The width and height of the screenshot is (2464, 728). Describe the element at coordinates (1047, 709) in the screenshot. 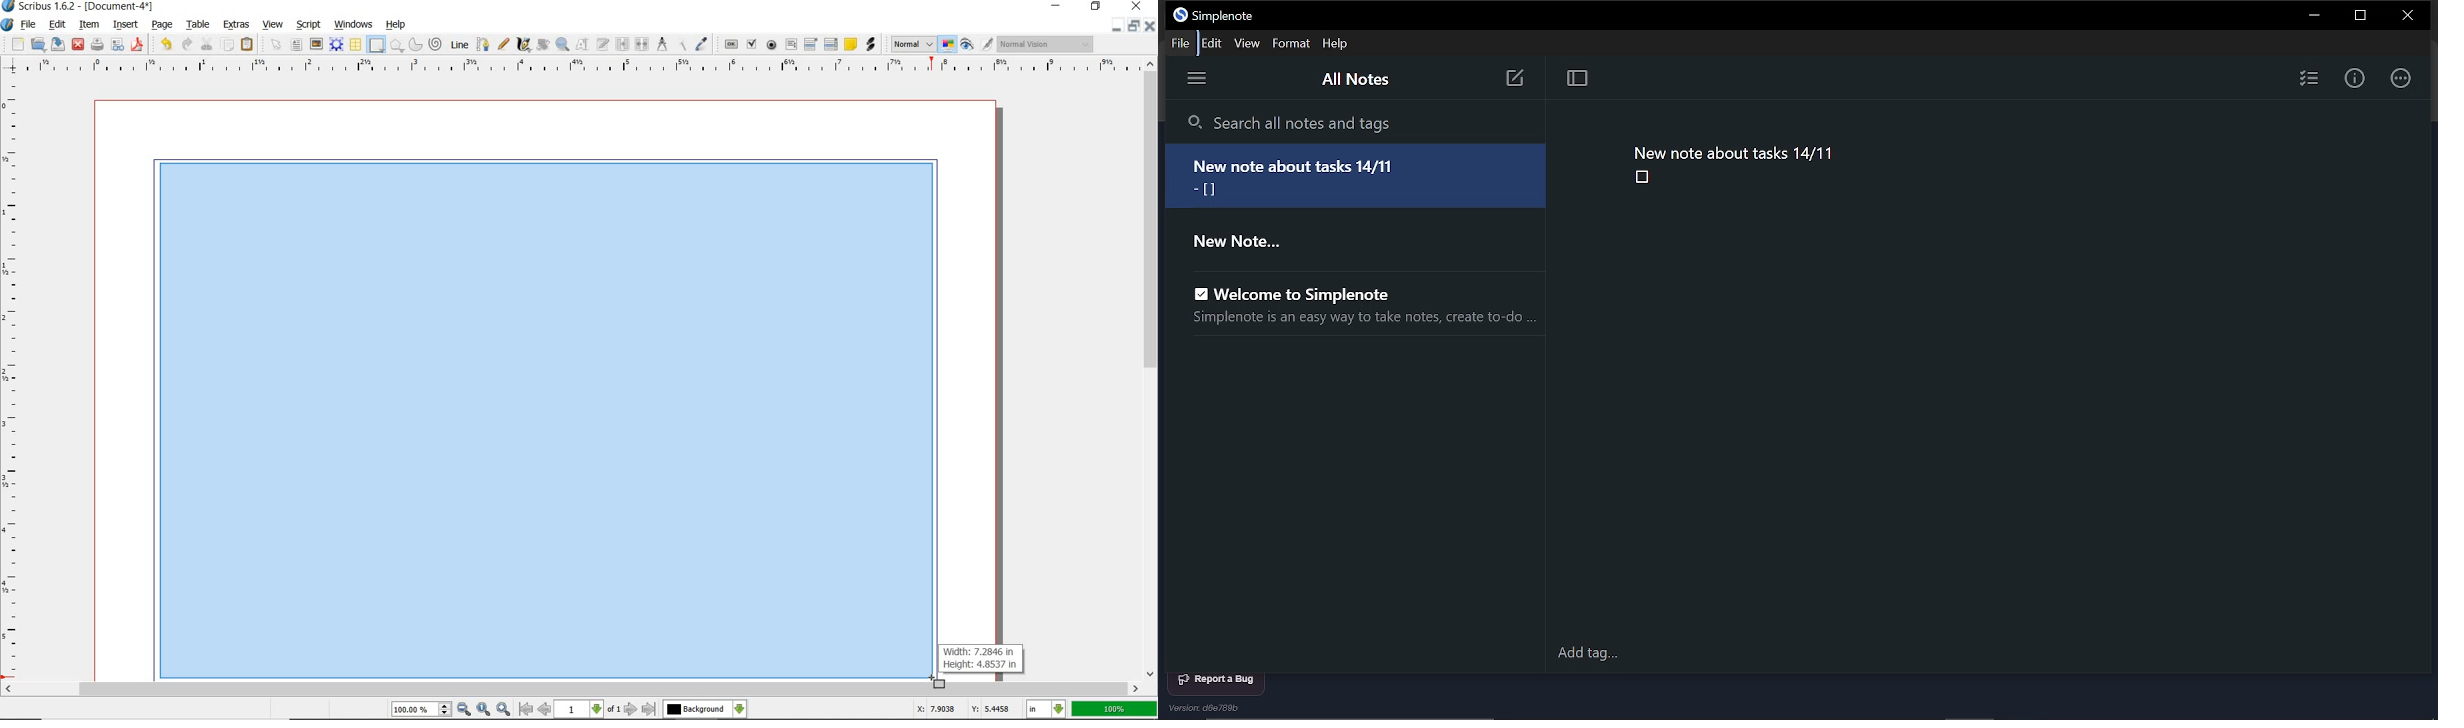

I see `in` at that location.